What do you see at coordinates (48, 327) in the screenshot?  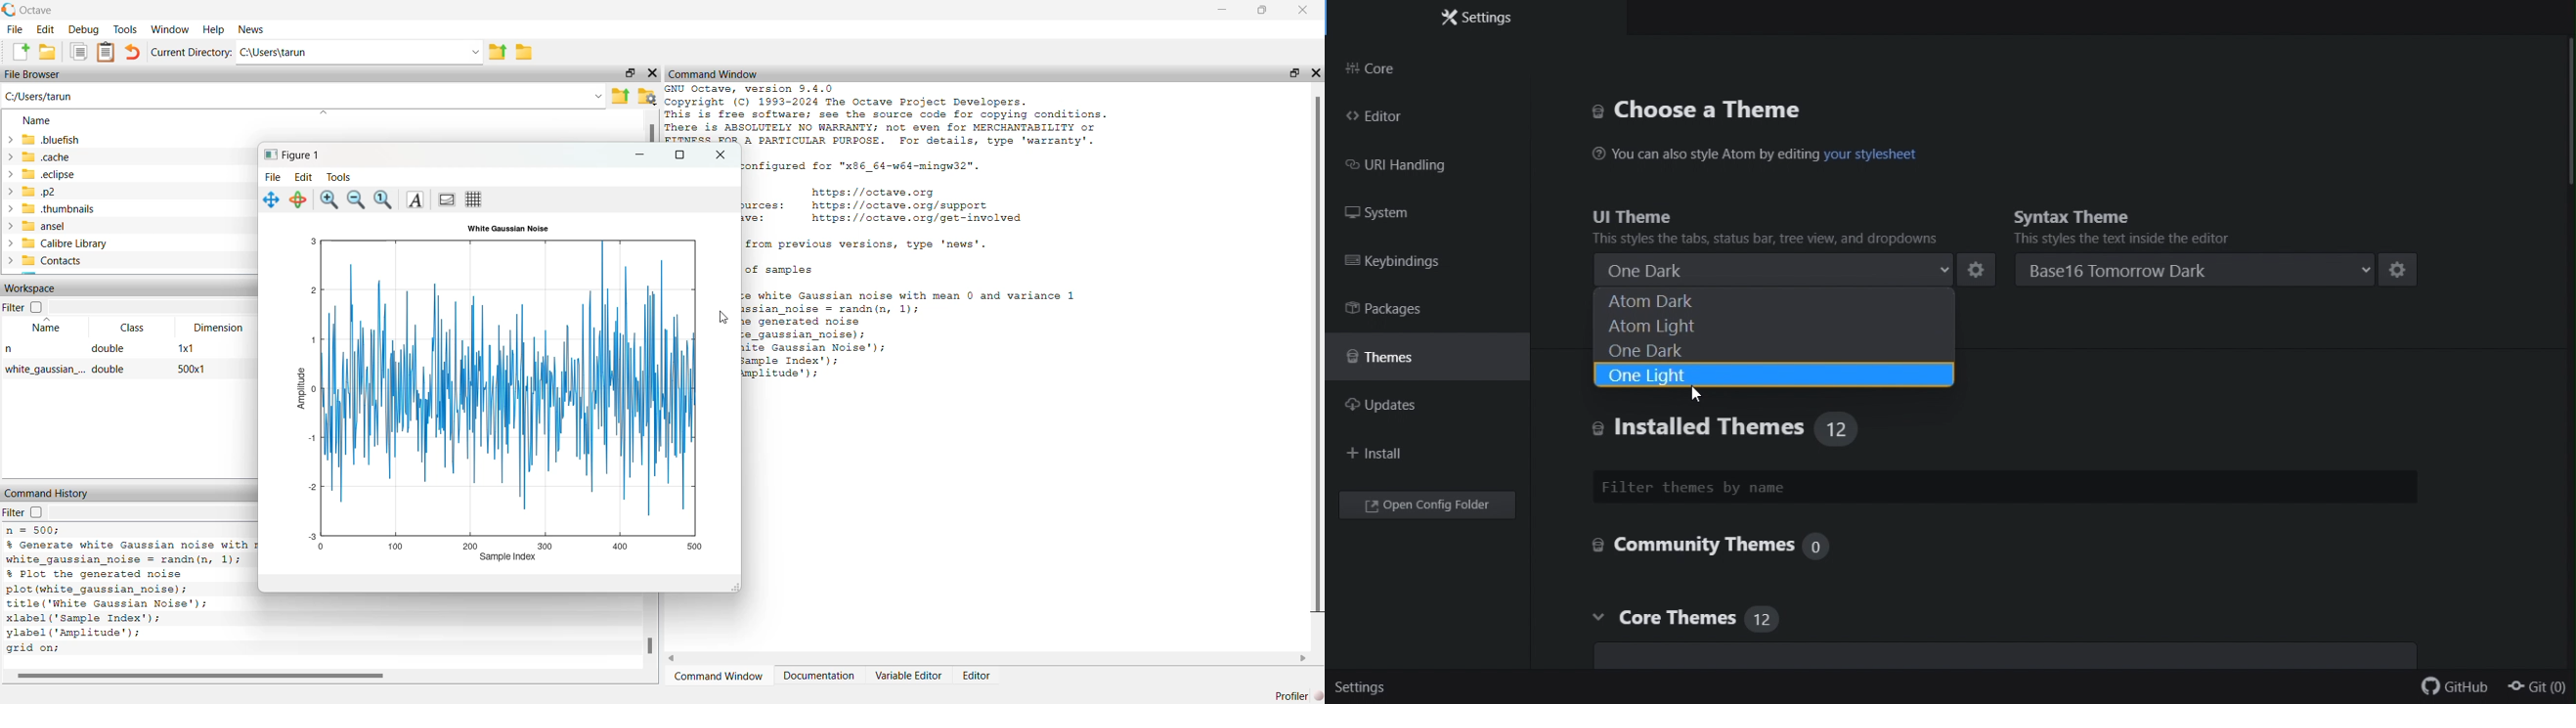 I see `Name` at bounding box center [48, 327].